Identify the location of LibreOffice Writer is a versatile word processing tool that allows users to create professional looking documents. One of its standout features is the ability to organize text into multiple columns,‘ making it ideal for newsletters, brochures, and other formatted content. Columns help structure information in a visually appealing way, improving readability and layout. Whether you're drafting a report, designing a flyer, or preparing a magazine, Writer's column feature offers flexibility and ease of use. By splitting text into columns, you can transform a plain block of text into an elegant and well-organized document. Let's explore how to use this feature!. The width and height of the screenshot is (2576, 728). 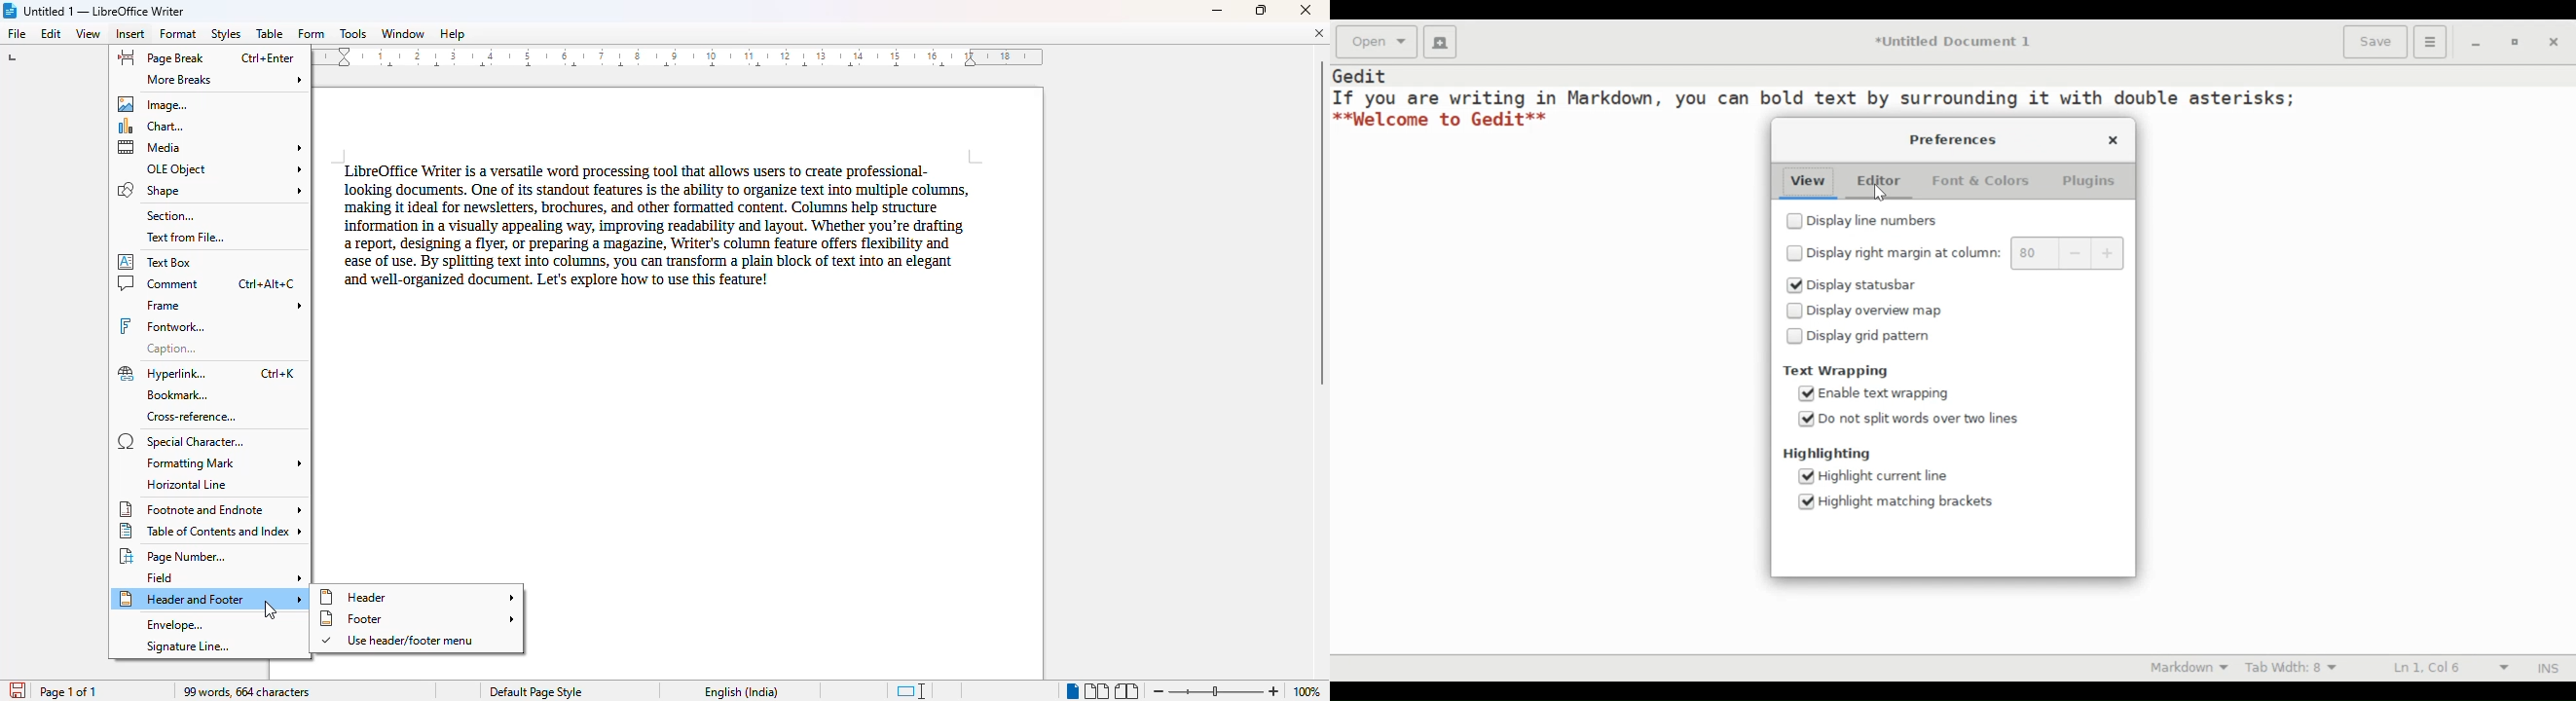
(651, 224).